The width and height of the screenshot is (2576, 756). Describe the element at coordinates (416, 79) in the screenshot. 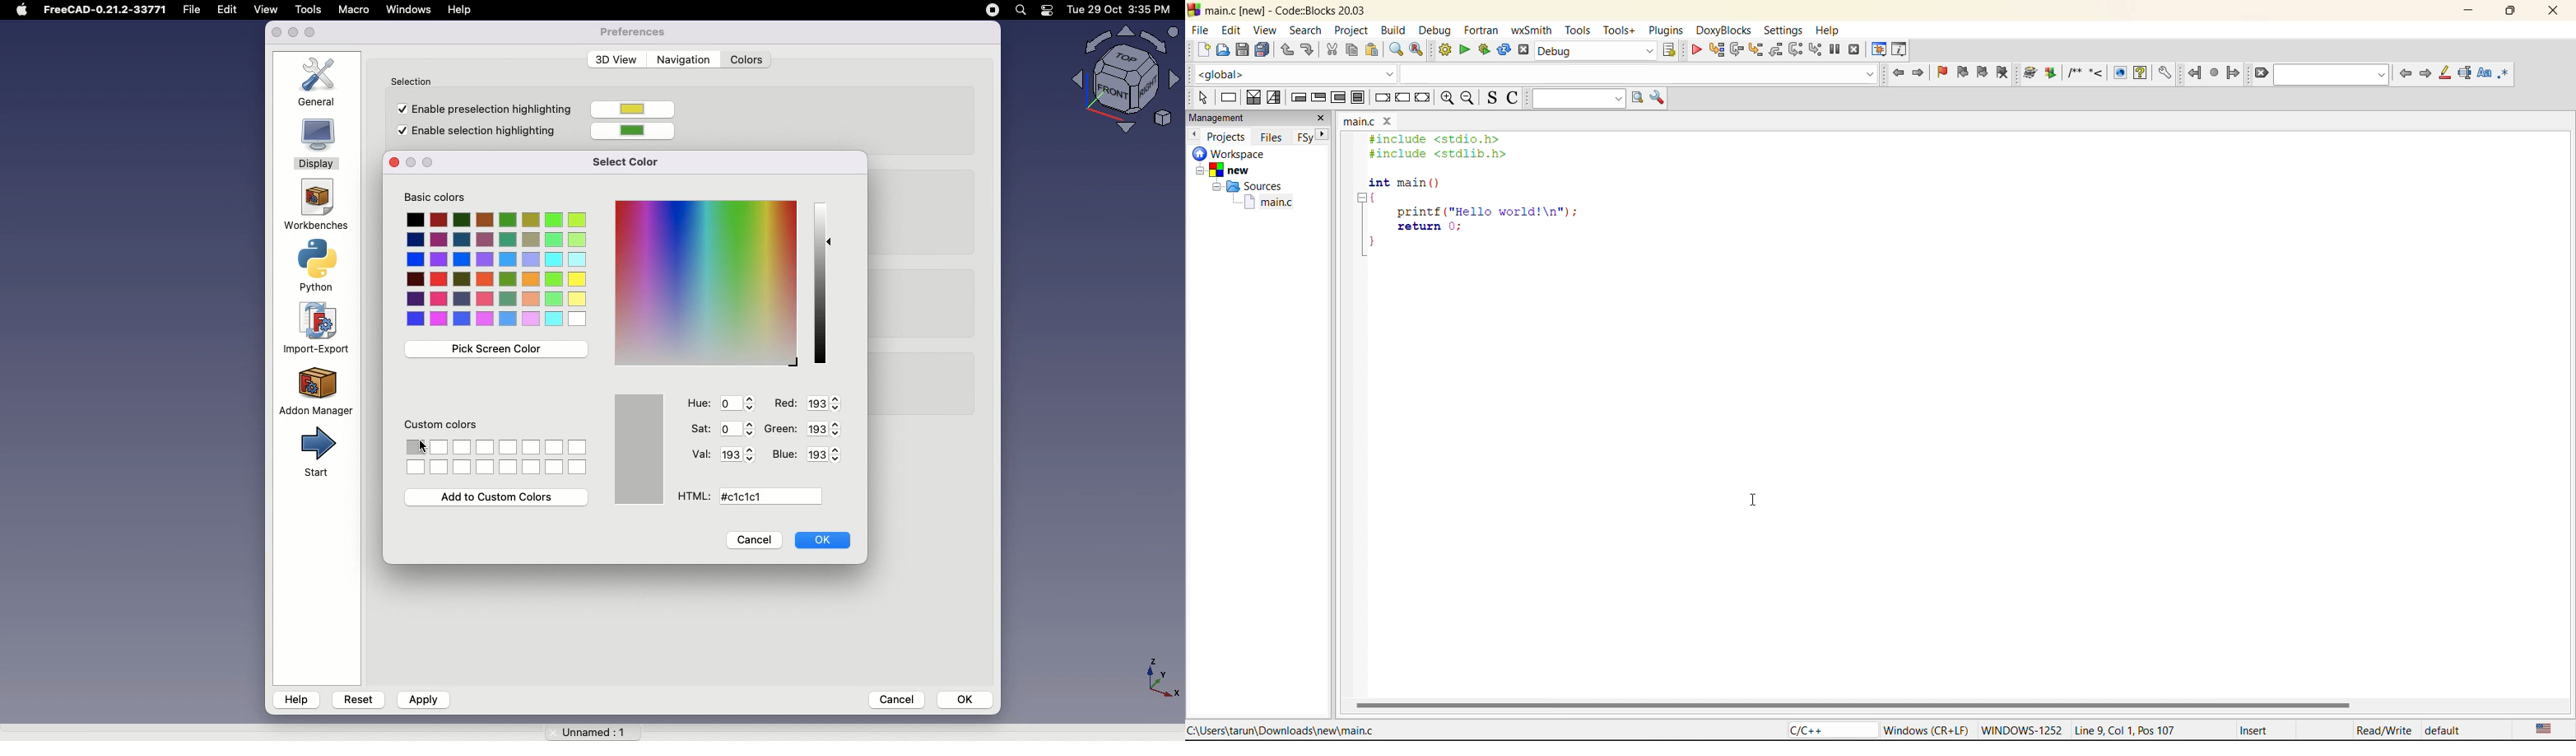

I see `Selection` at that location.